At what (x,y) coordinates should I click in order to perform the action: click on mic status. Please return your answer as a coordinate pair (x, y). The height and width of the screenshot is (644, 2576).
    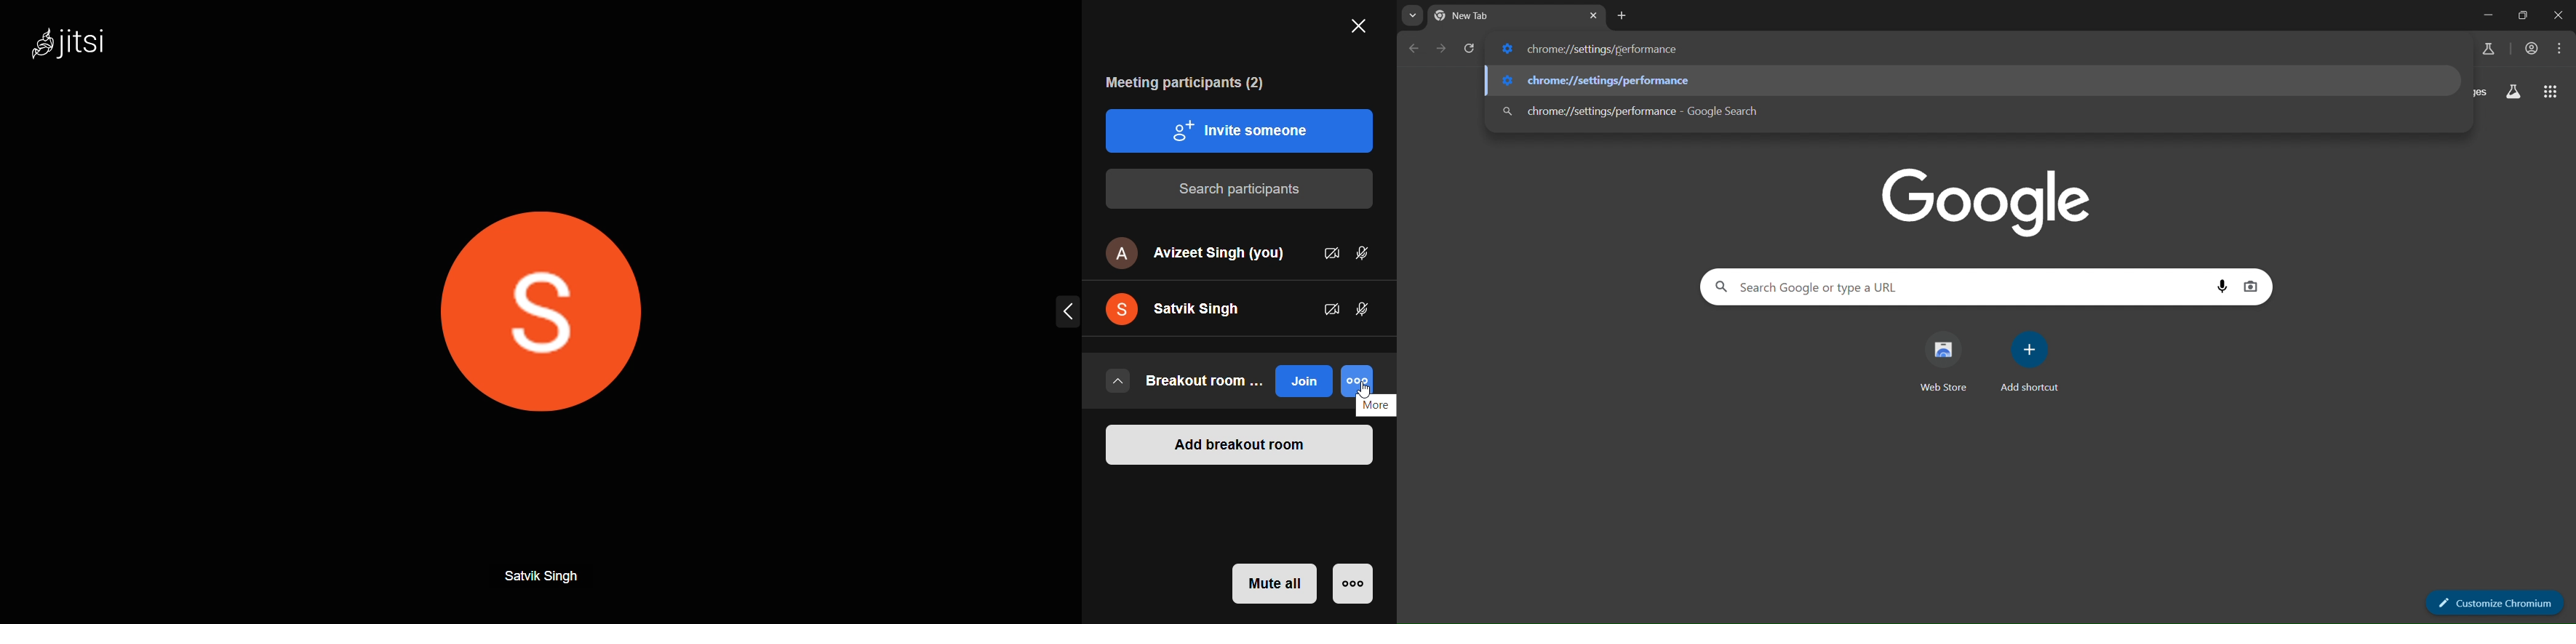
    Looking at the image, I should click on (1371, 247).